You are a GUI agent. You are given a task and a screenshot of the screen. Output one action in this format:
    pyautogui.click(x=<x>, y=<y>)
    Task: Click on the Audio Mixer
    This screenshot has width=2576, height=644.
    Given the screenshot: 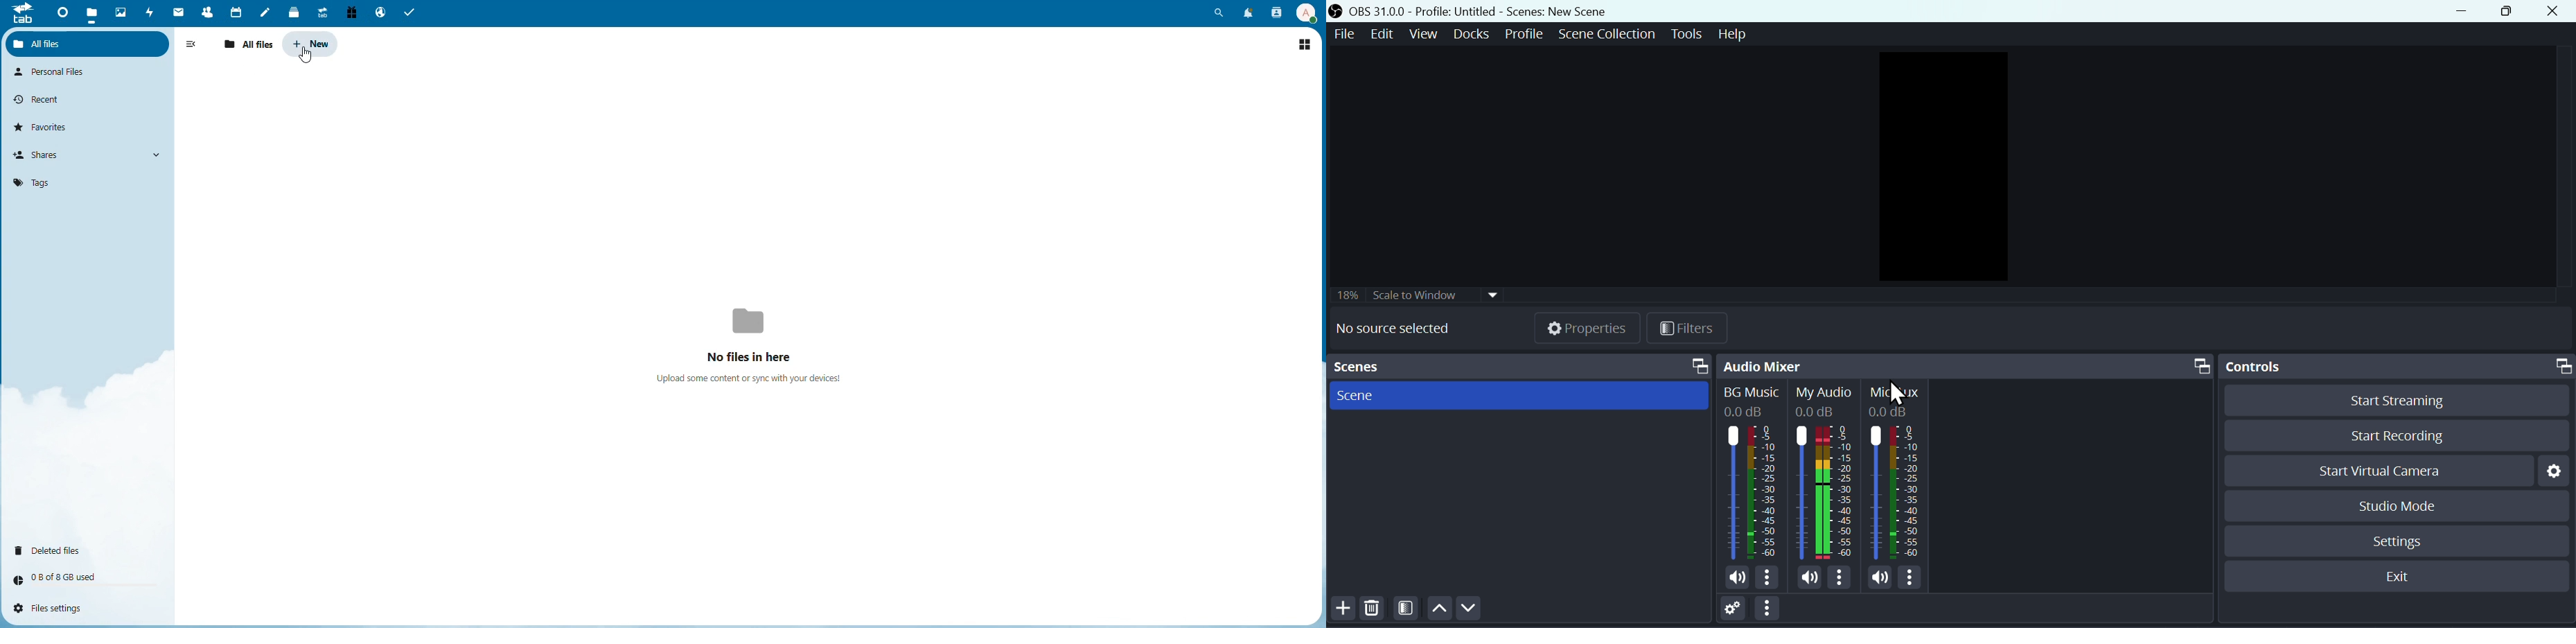 What is the action you would take?
    pyautogui.click(x=1965, y=364)
    